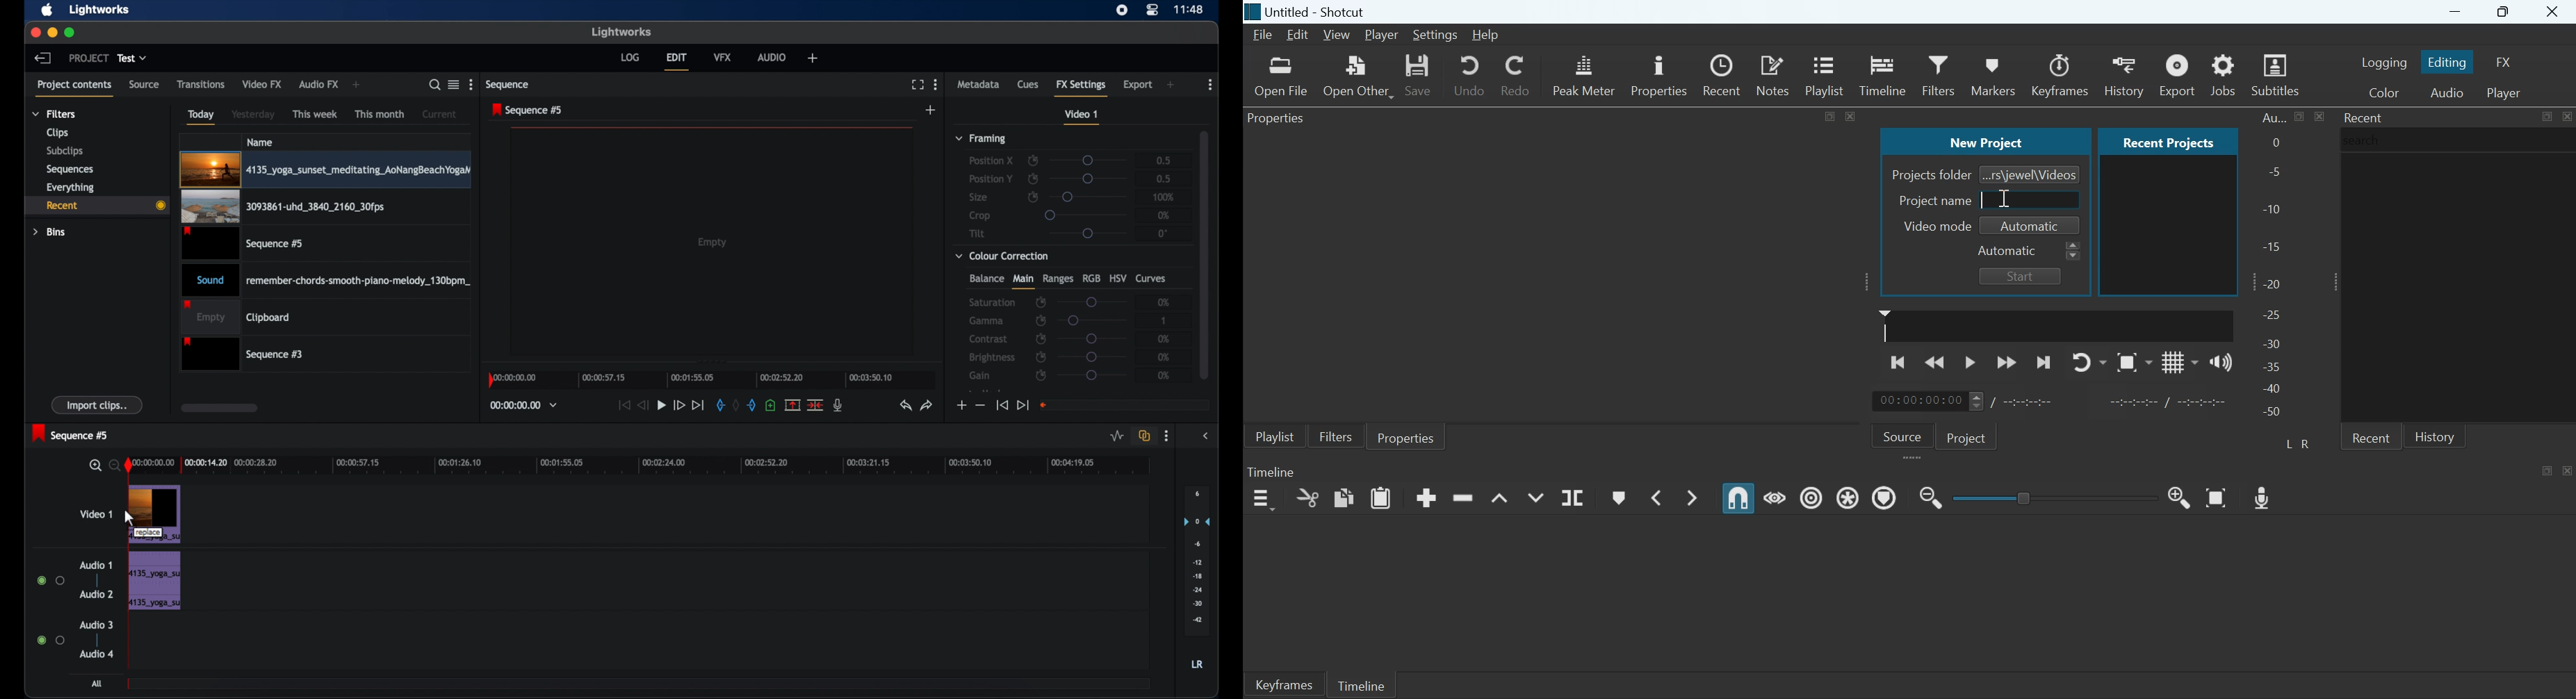 The image size is (2576, 700). I want to click on Timeline time, so click(1918, 401).